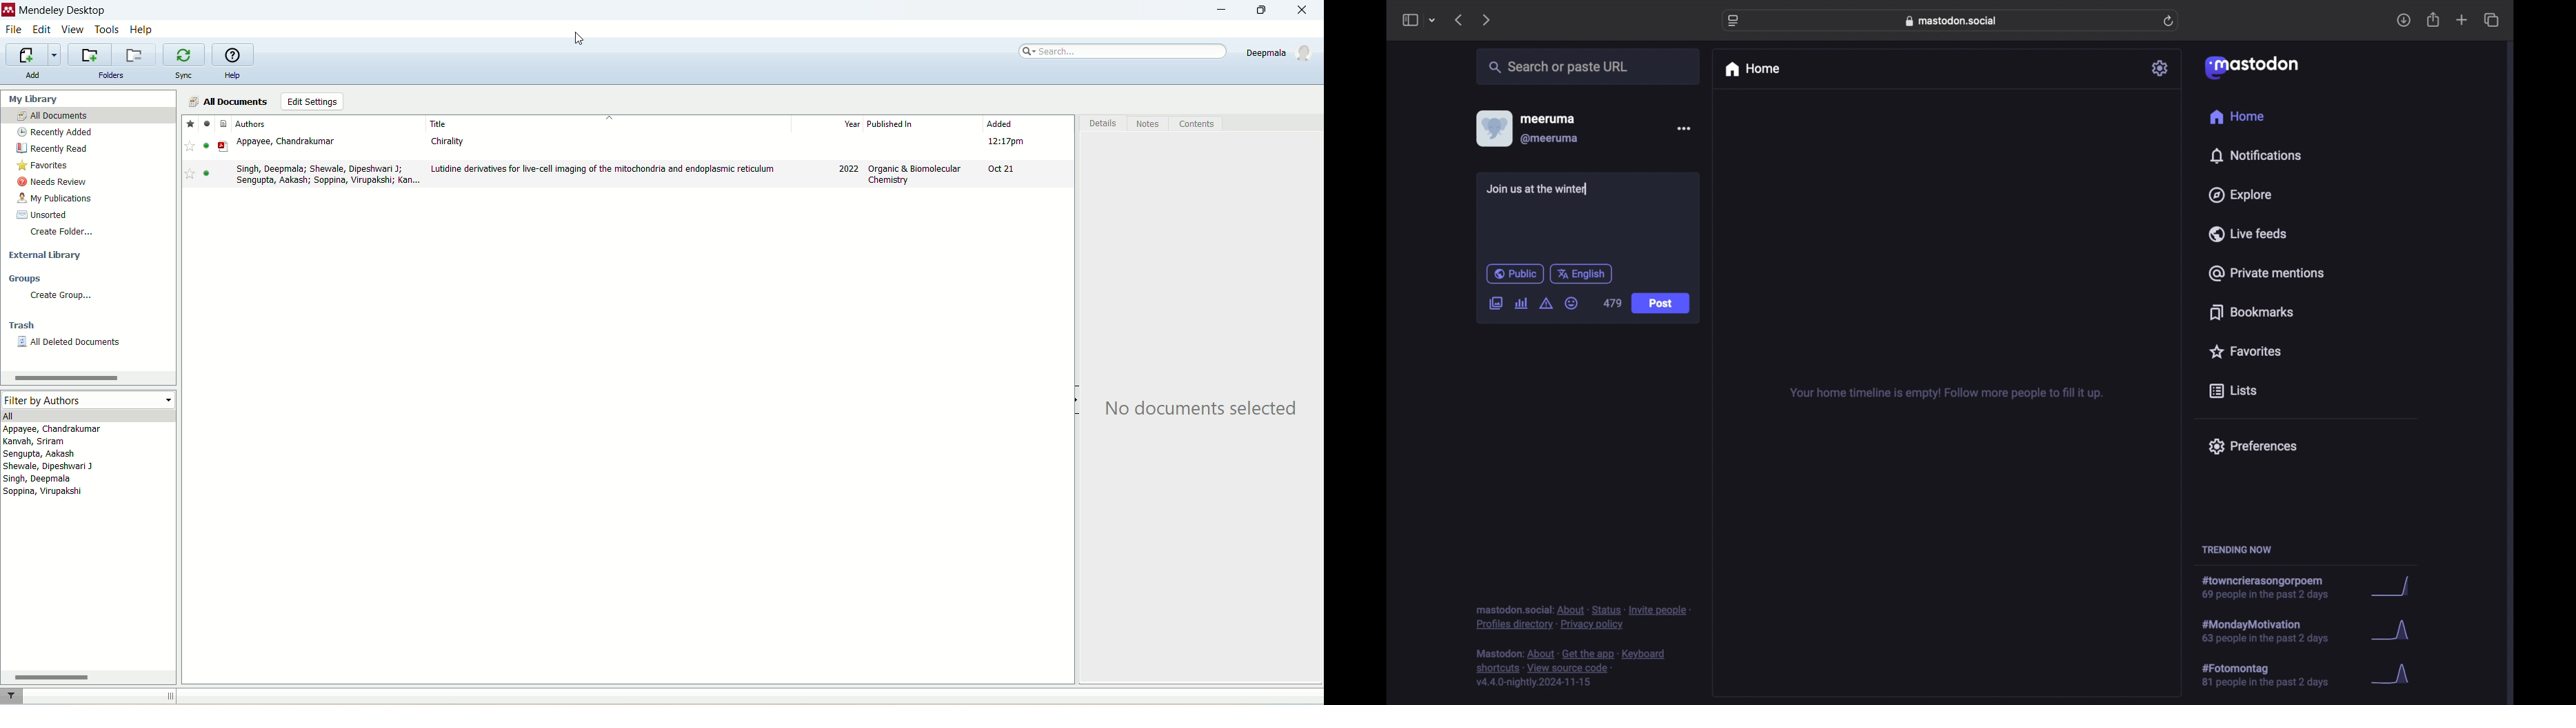  What do you see at coordinates (1582, 274) in the screenshot?
I see `english` at bounding box center [1582, 274].